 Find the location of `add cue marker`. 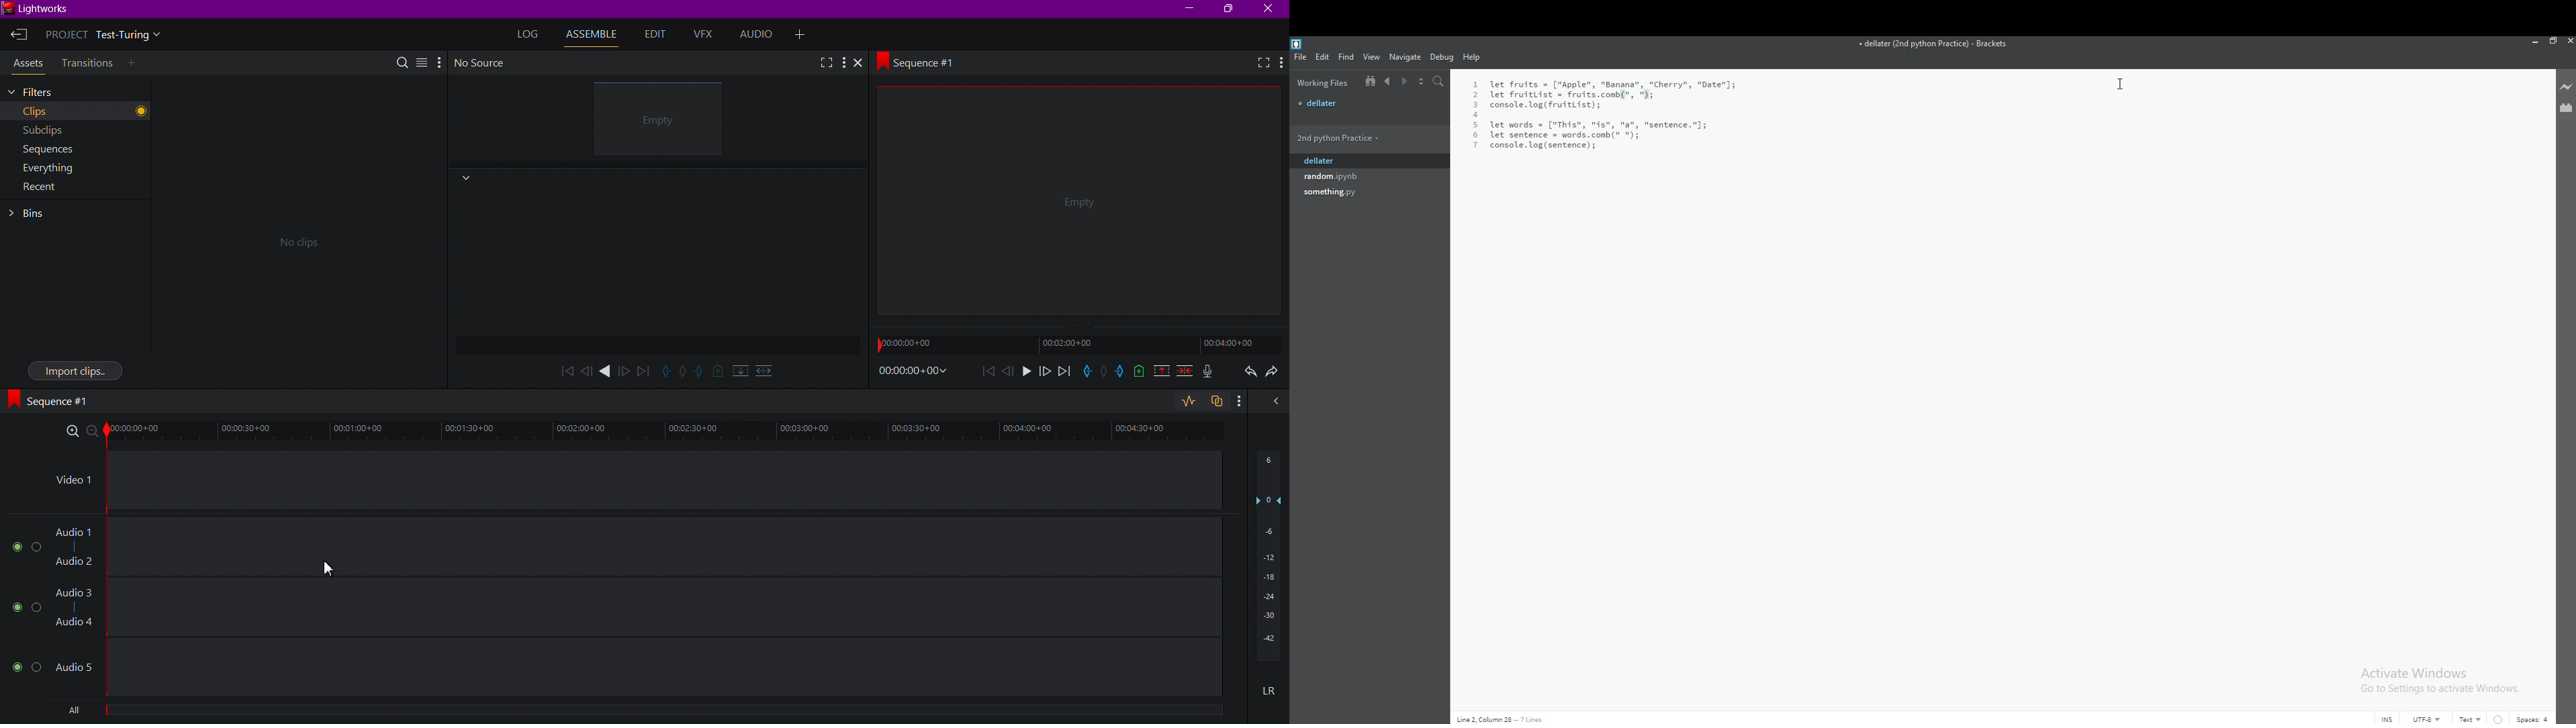

add cue marker is located at coordinates (718, 371).